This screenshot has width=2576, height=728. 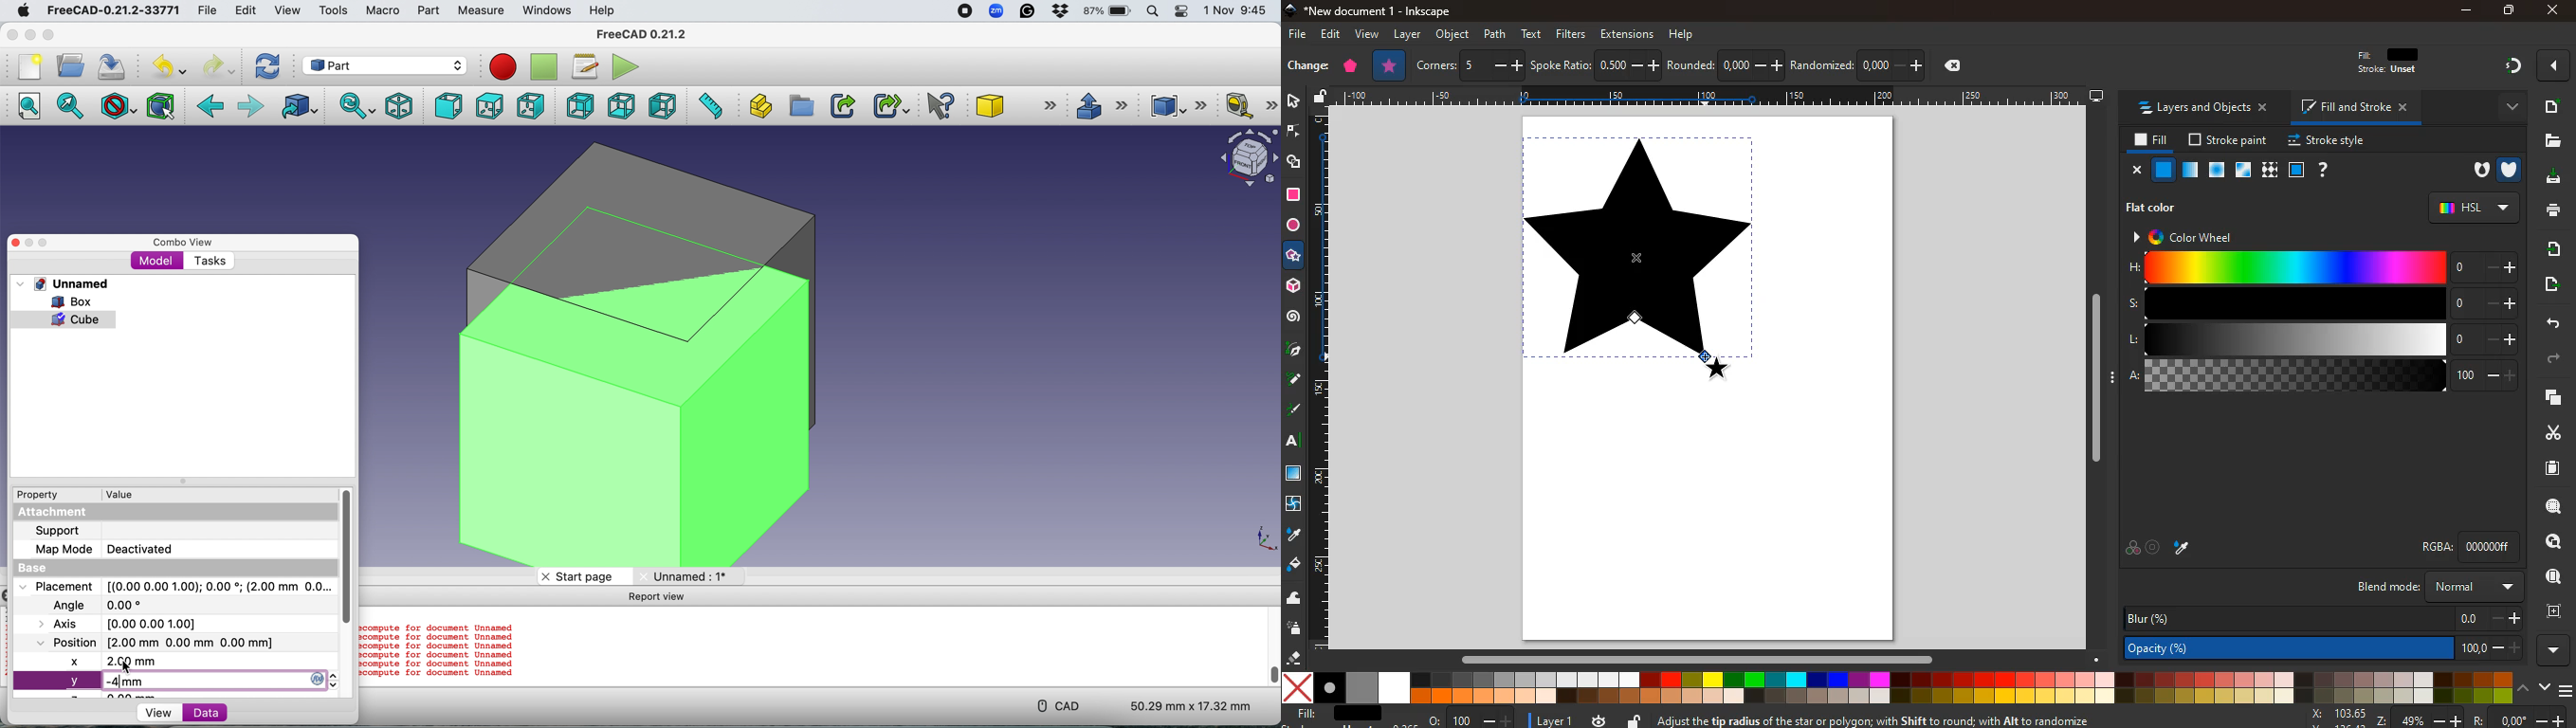 I want to click on Backward, so click(x=211, y=107).